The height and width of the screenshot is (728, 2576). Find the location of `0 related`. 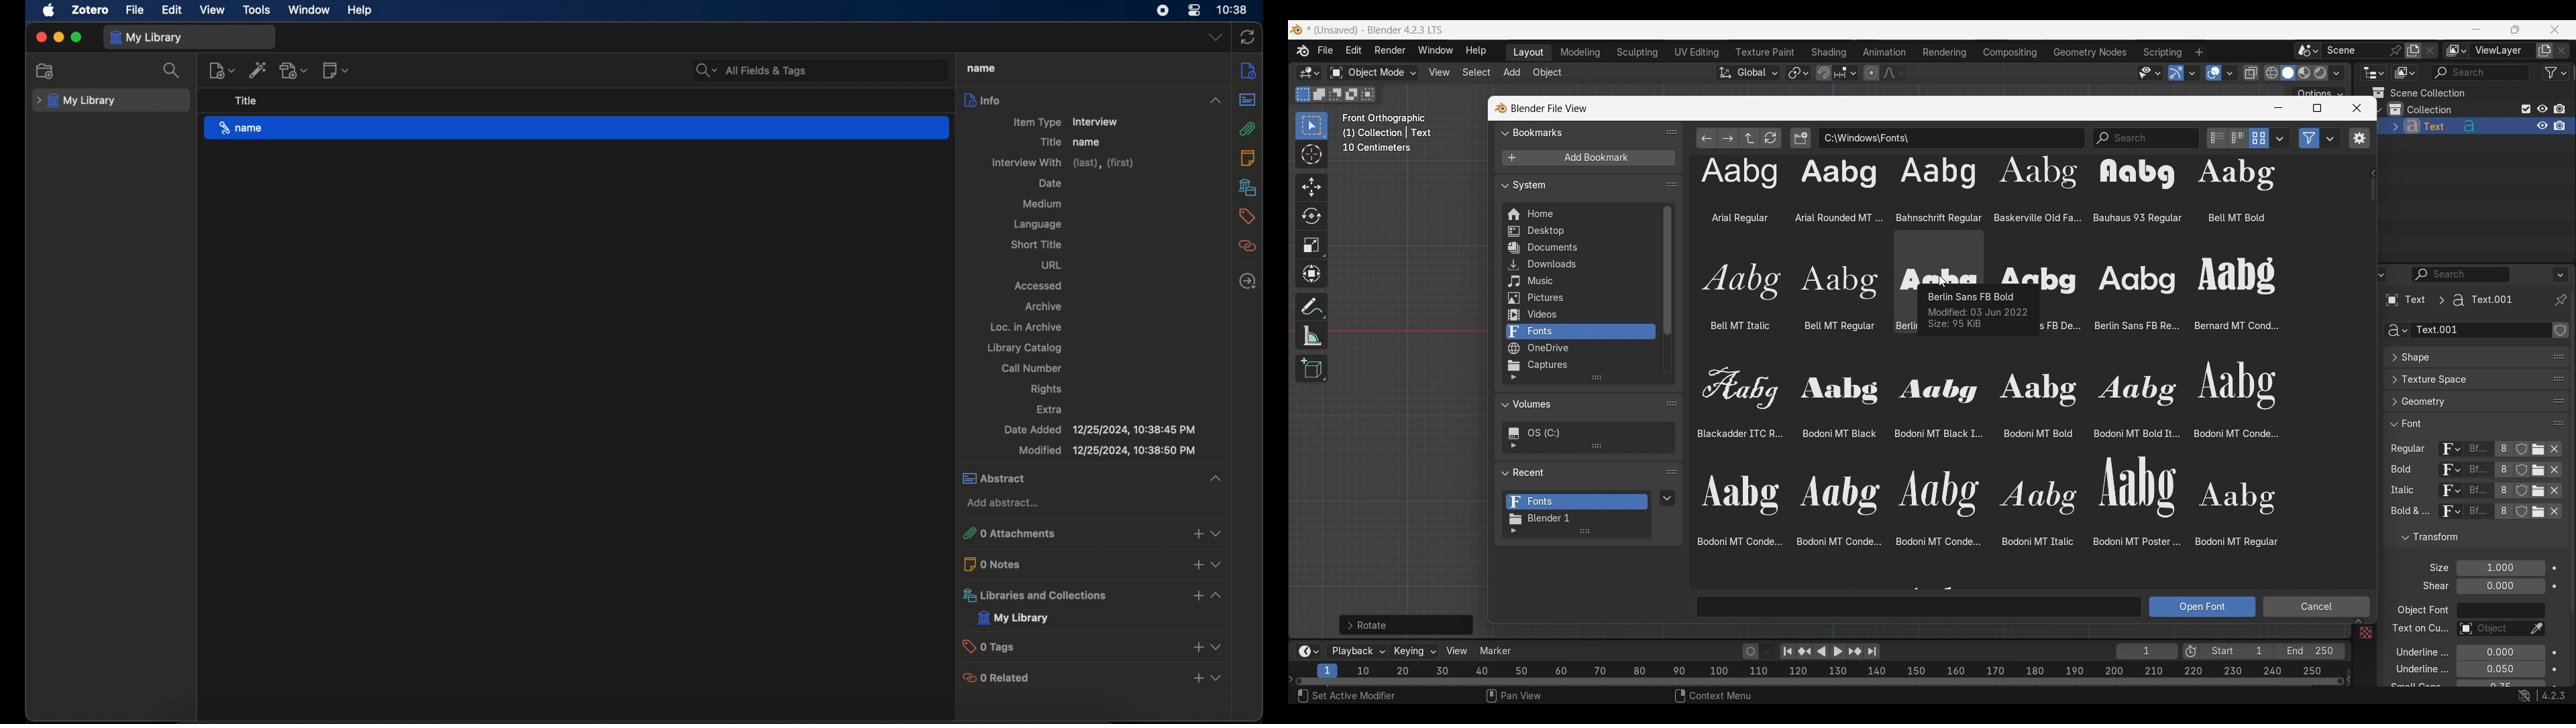

0 related is located at coordinates (997, 678).